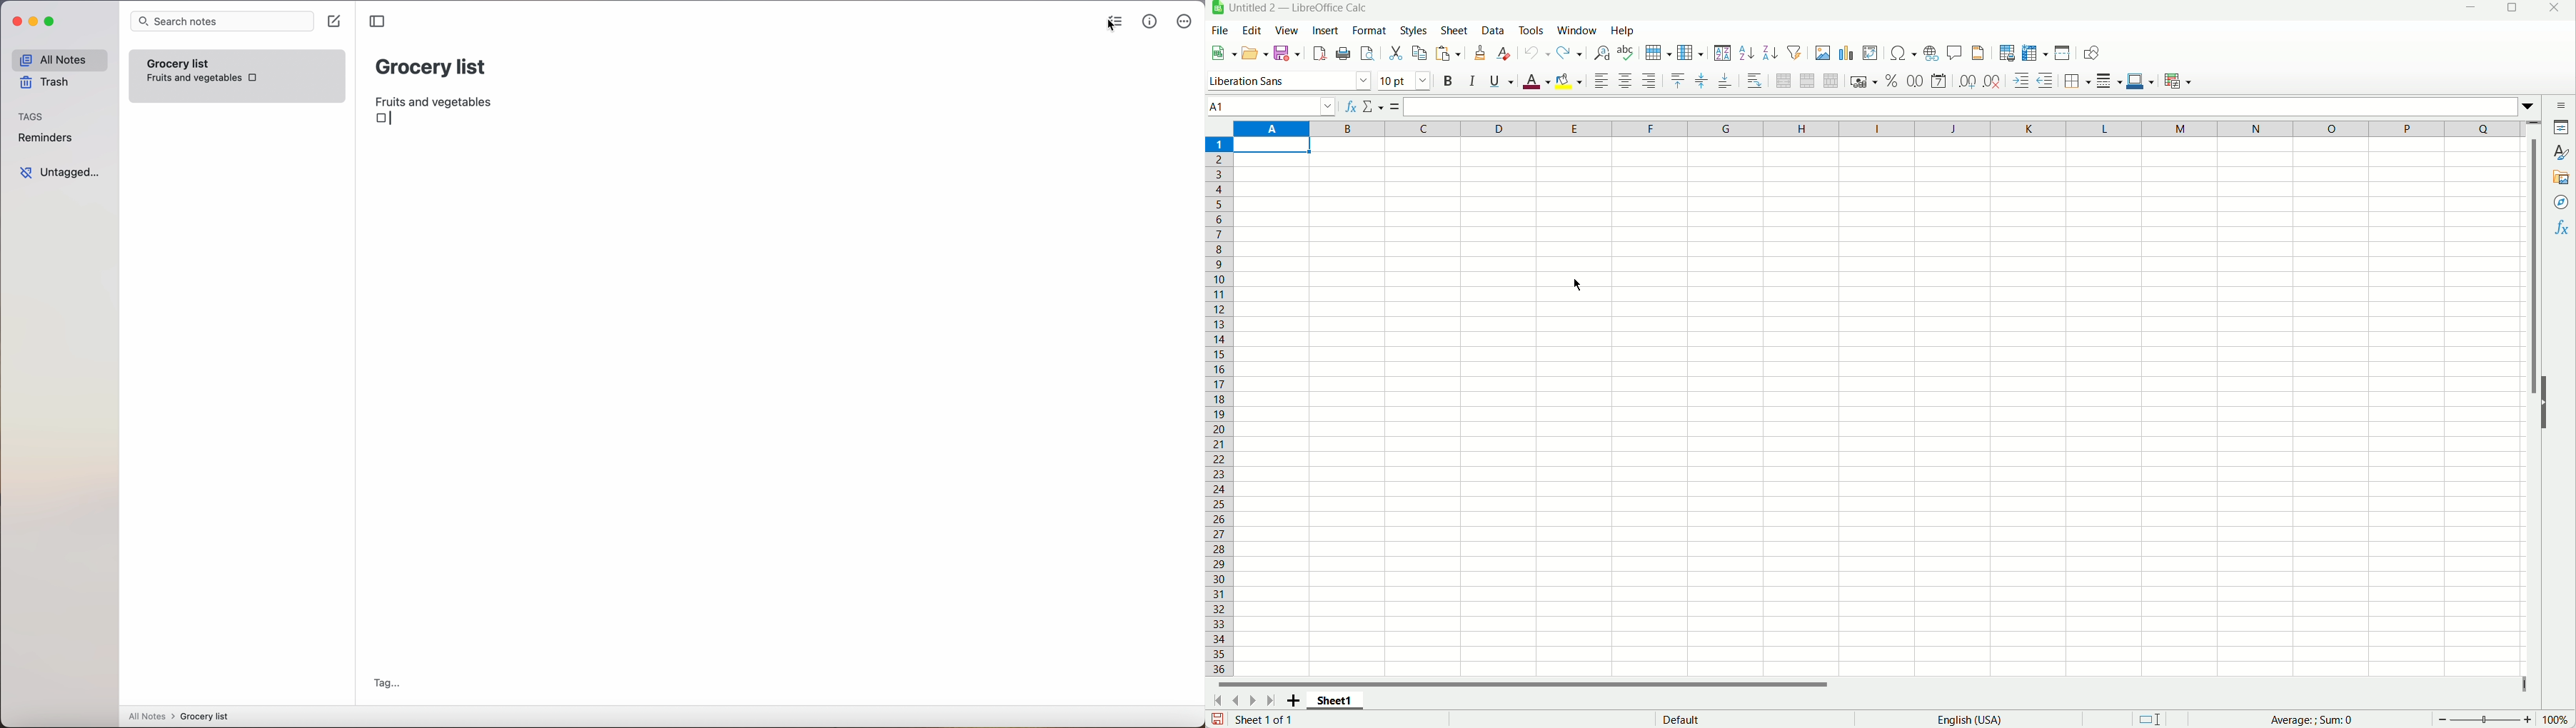 The height and width of the screenshot is (728, 2576). I want to click on Sidebar settings, so click(2560, 104).